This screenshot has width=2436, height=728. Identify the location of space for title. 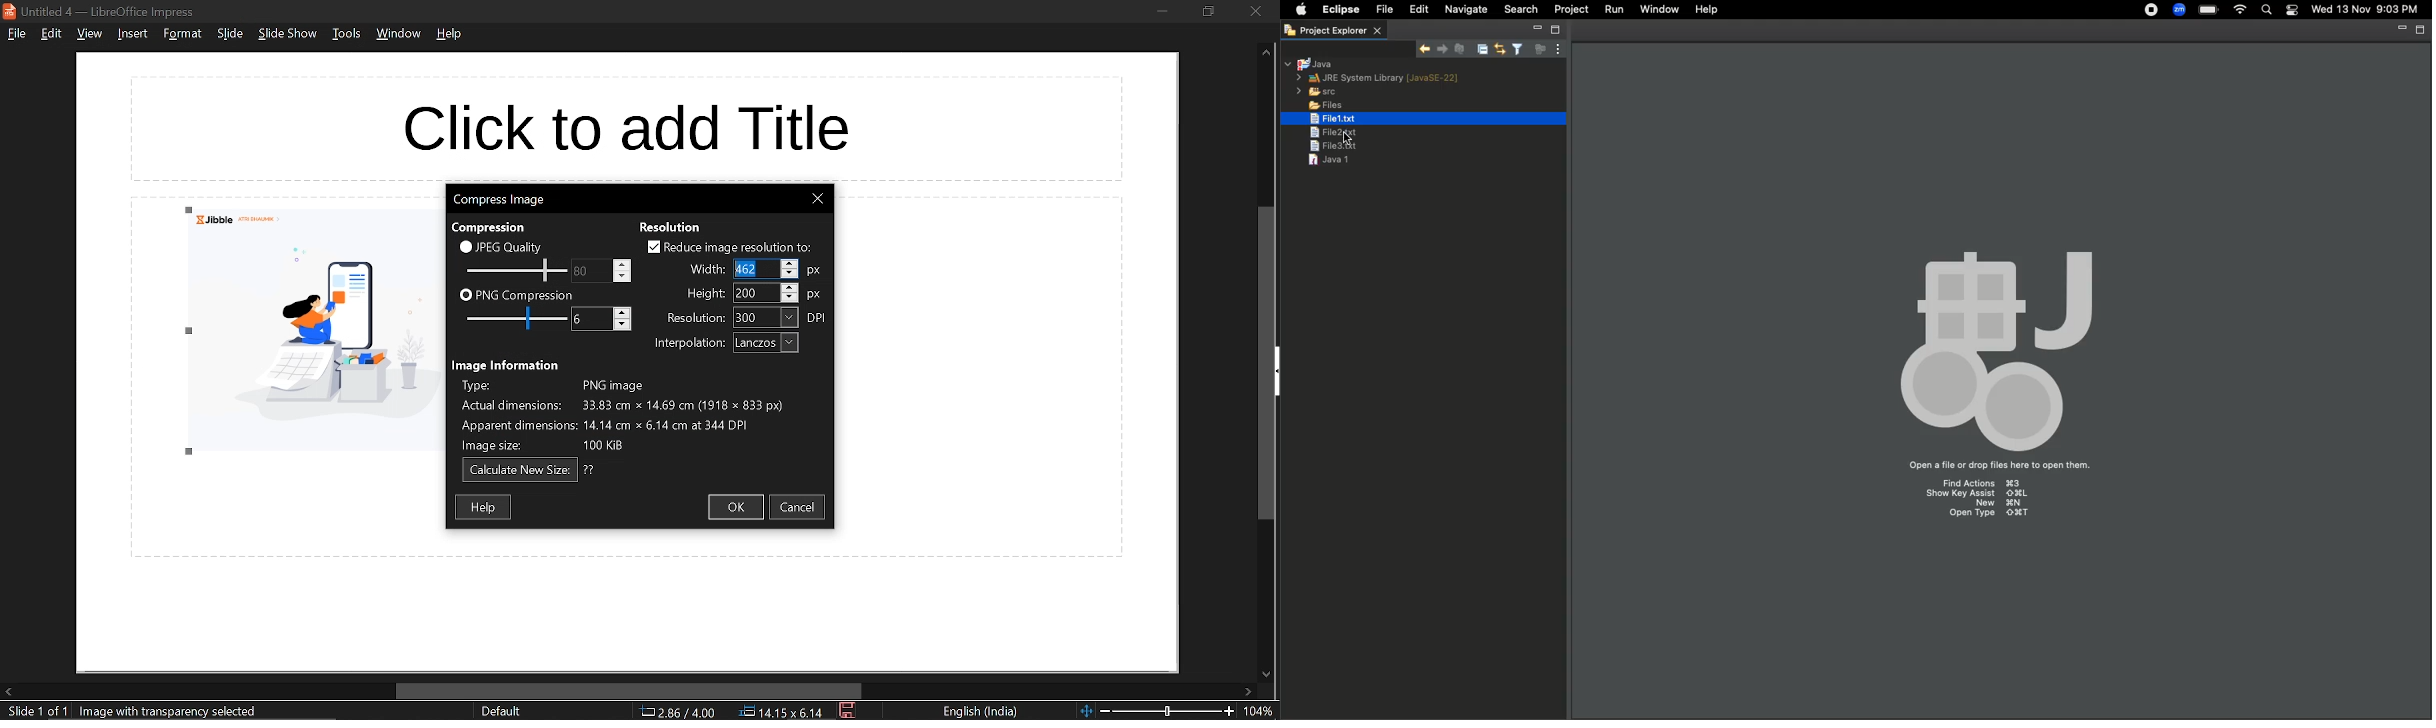
(629, 127).